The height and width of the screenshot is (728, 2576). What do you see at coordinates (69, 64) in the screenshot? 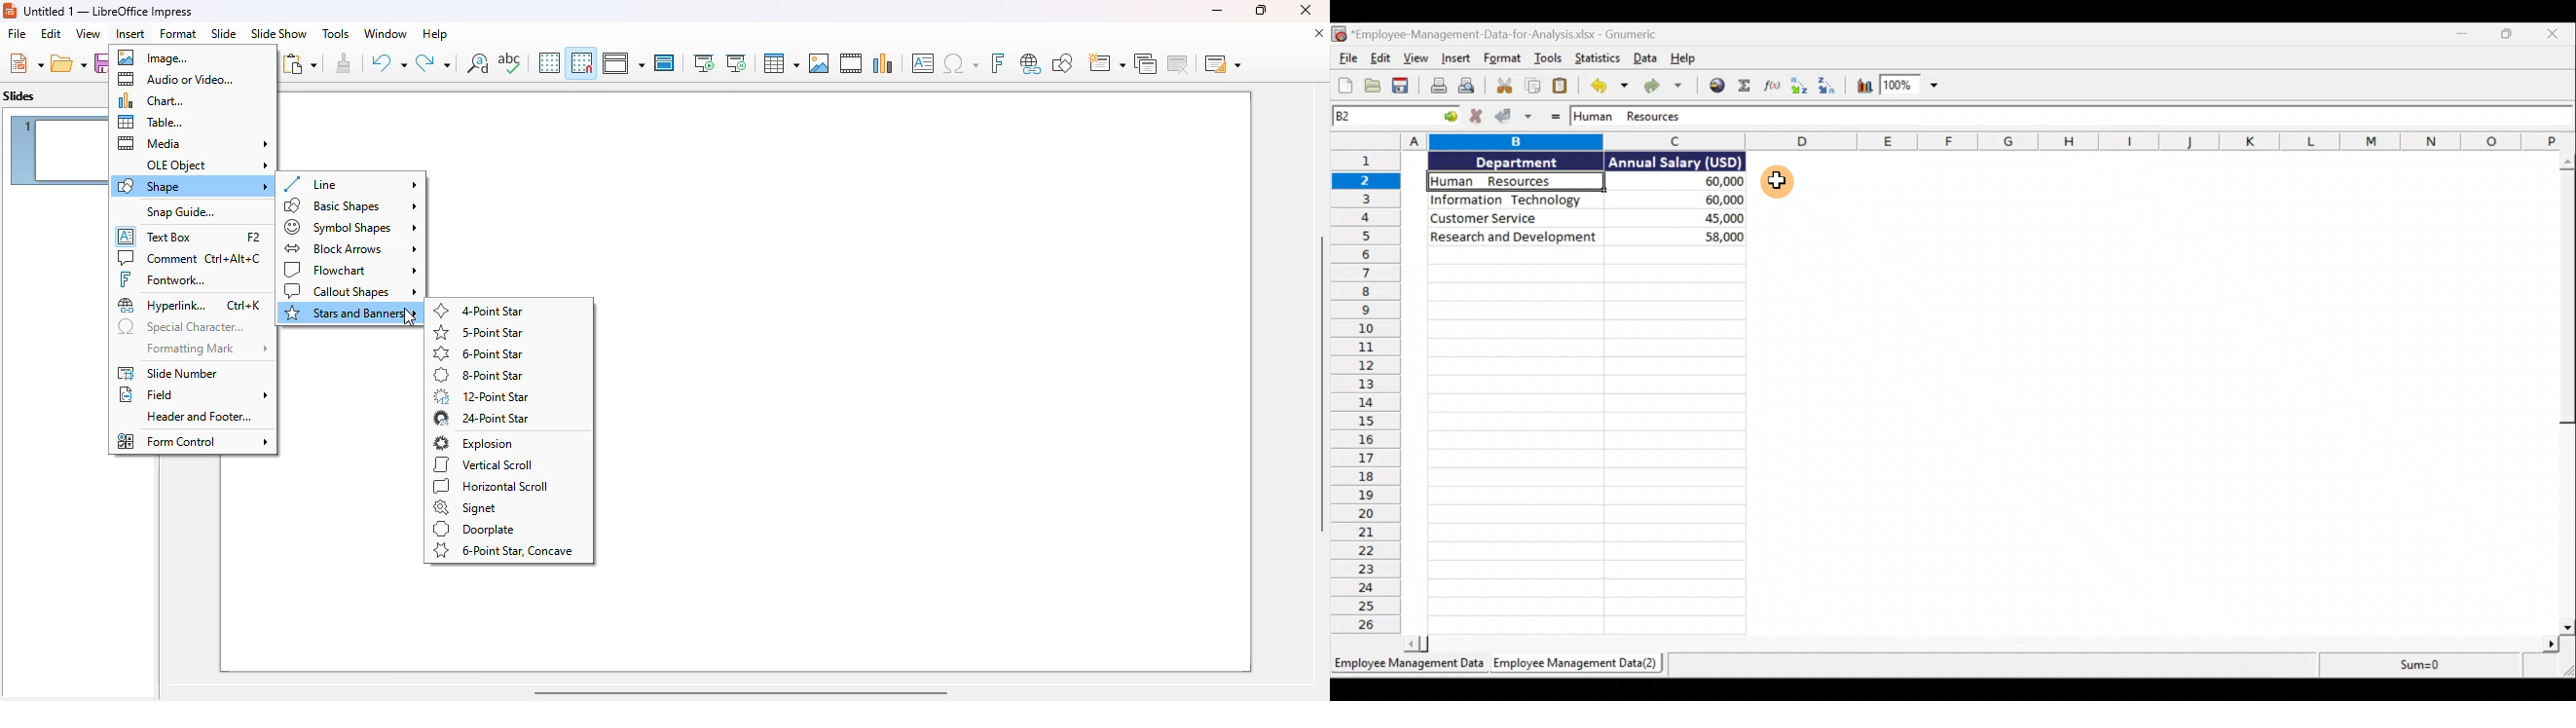
I see `open` at bounding box center [69, 64].